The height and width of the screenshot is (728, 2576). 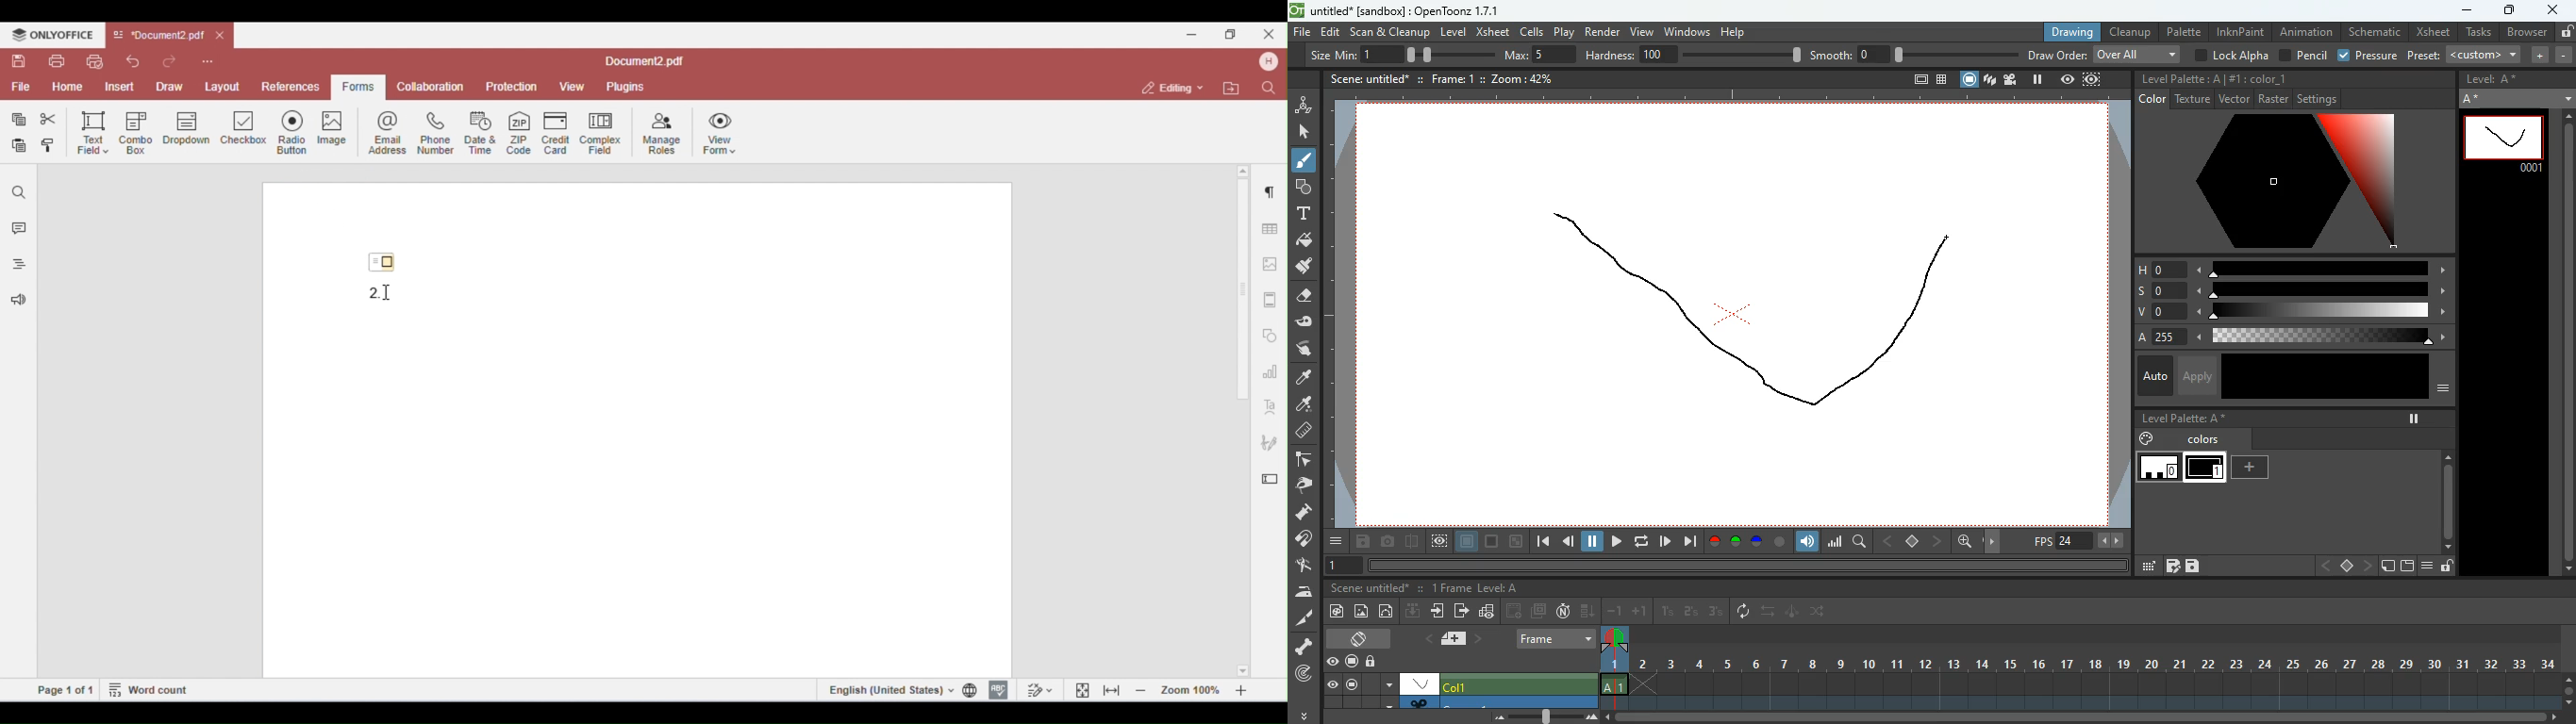 I want to click on hardness, so click(x=1693, y=55).